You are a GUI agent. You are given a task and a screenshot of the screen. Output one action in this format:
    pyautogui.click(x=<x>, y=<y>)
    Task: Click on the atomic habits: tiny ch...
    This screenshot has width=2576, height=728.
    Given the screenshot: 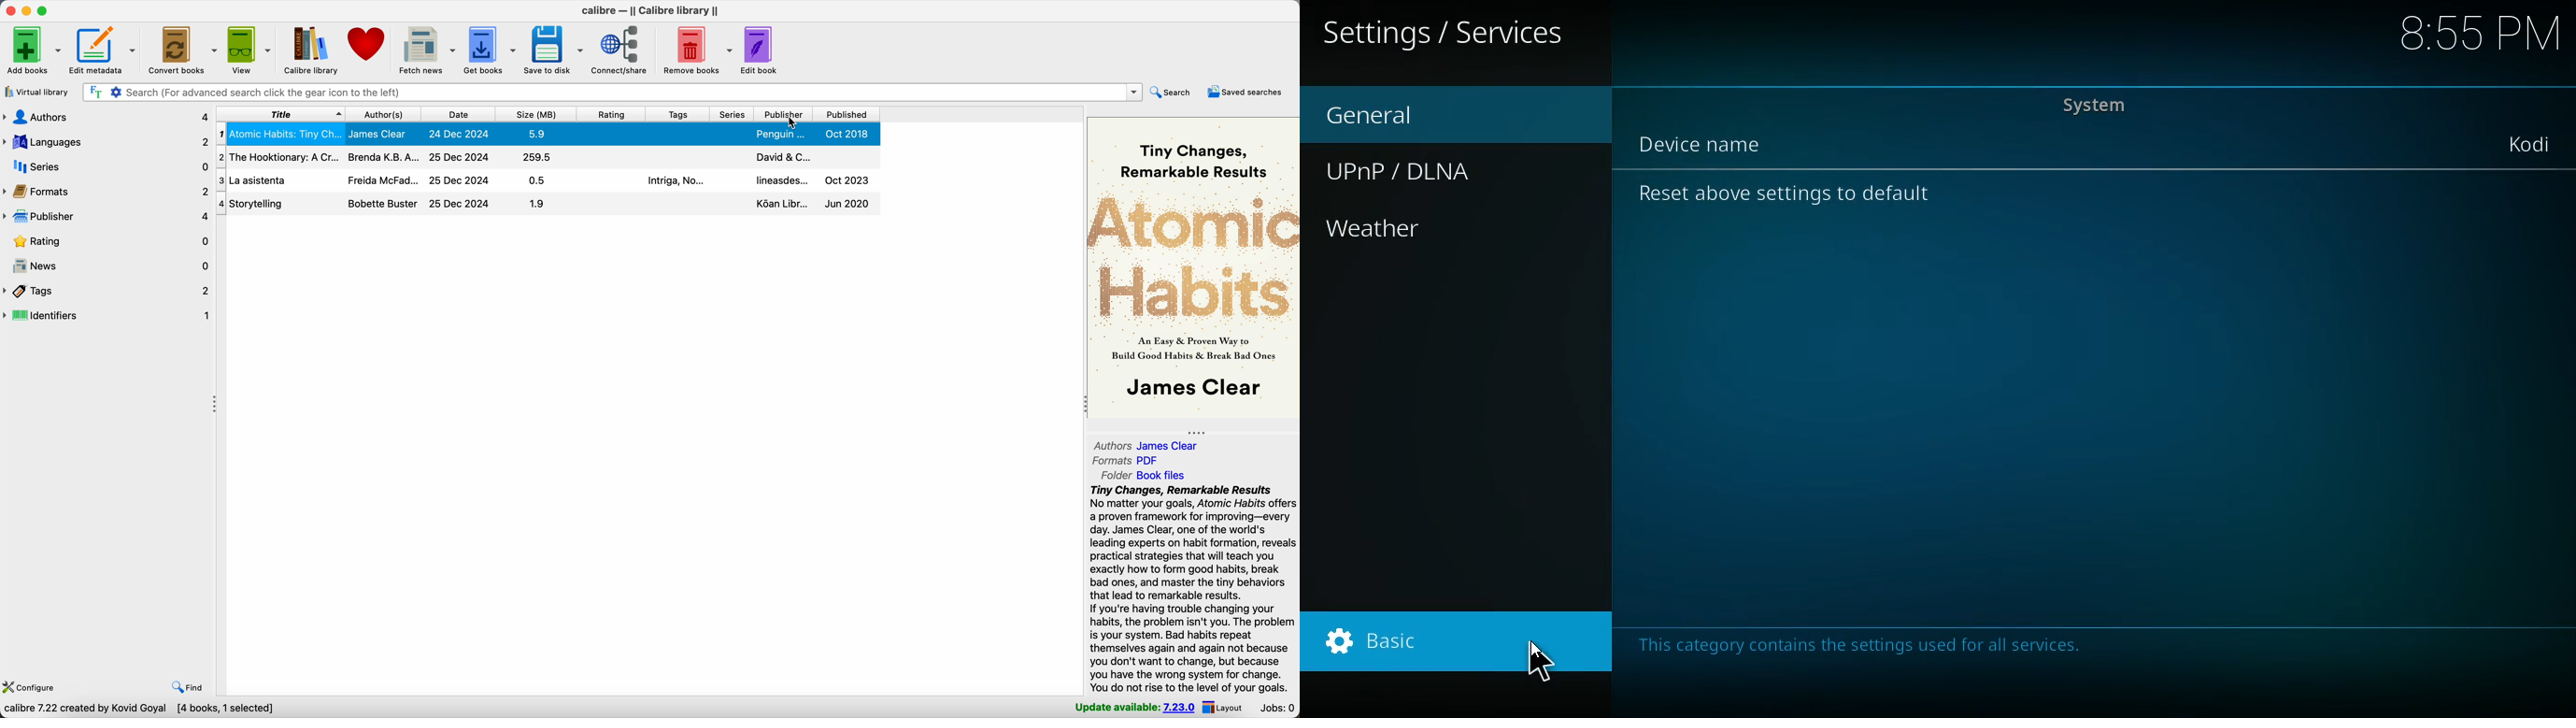 What is the action you would take?
    pyautogui.click(x=285, y=133)
    